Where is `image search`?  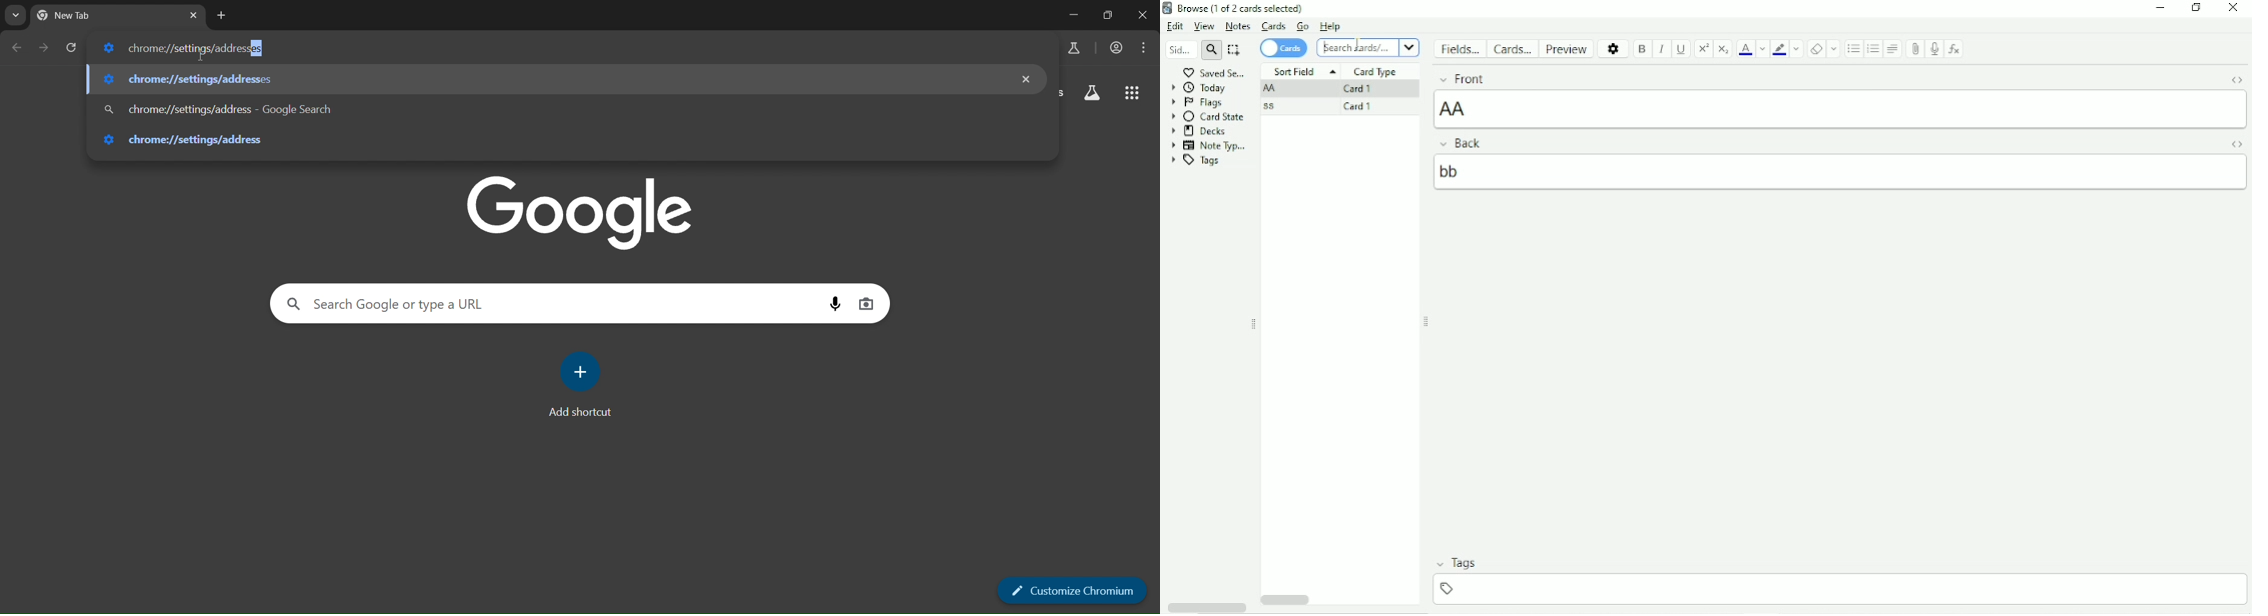 image search is located at coordinates (867, 305).